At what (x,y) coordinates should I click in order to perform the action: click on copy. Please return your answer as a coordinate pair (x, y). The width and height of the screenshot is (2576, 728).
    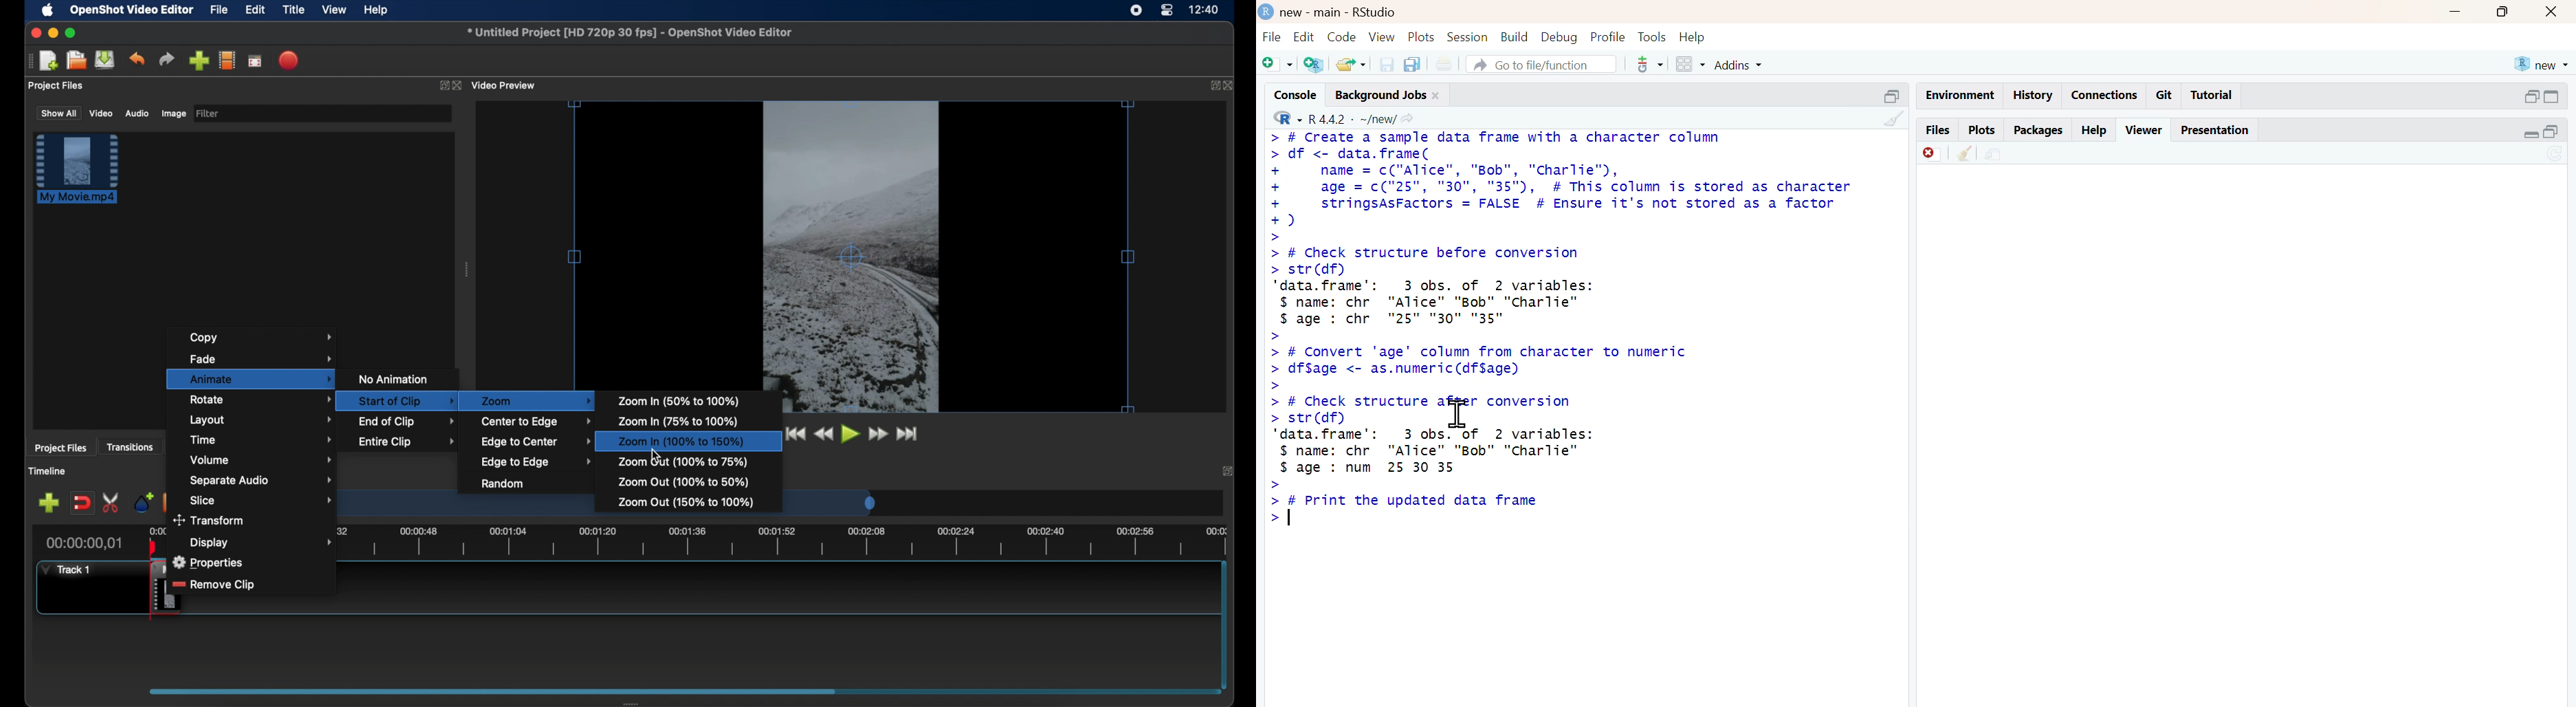
    Looking at the image, I should click on (1411, 65).